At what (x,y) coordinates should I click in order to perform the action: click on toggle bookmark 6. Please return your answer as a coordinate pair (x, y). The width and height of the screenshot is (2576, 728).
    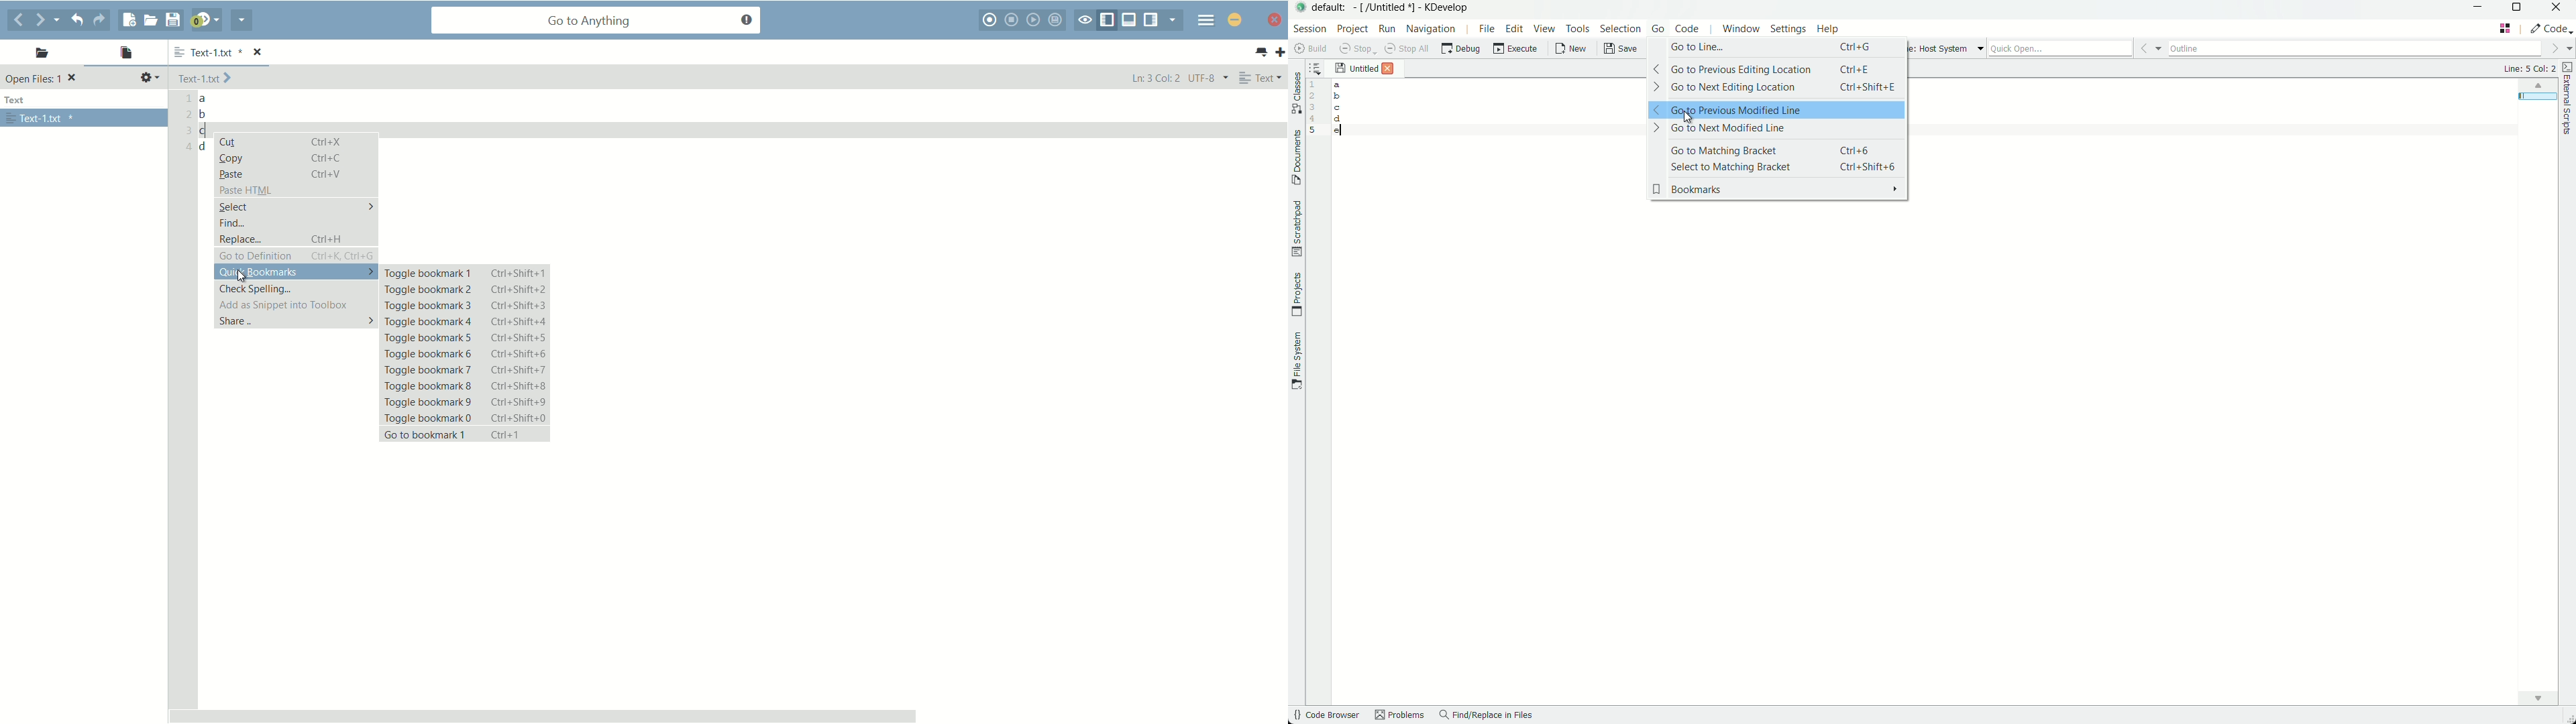
    Looking at the image, I should click on (466, 353).